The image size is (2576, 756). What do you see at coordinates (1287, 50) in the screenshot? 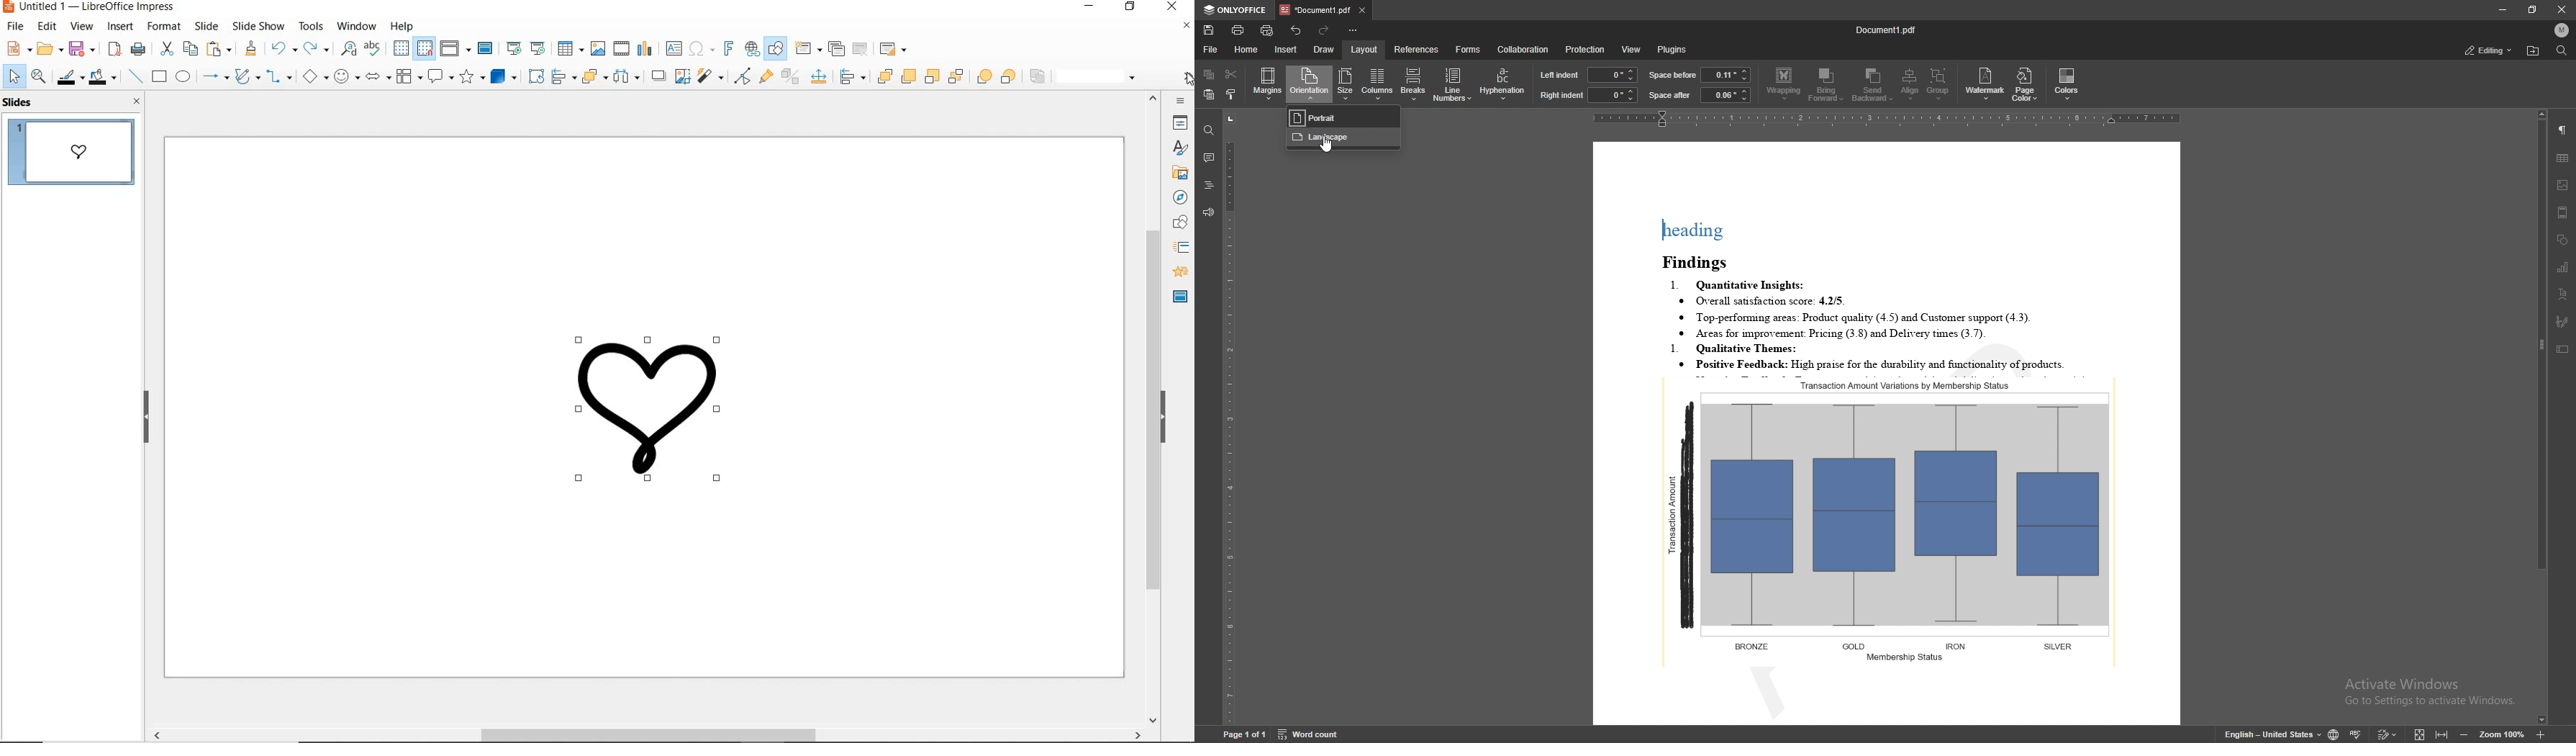
I see `insert` at bounding box center [1287, 50].